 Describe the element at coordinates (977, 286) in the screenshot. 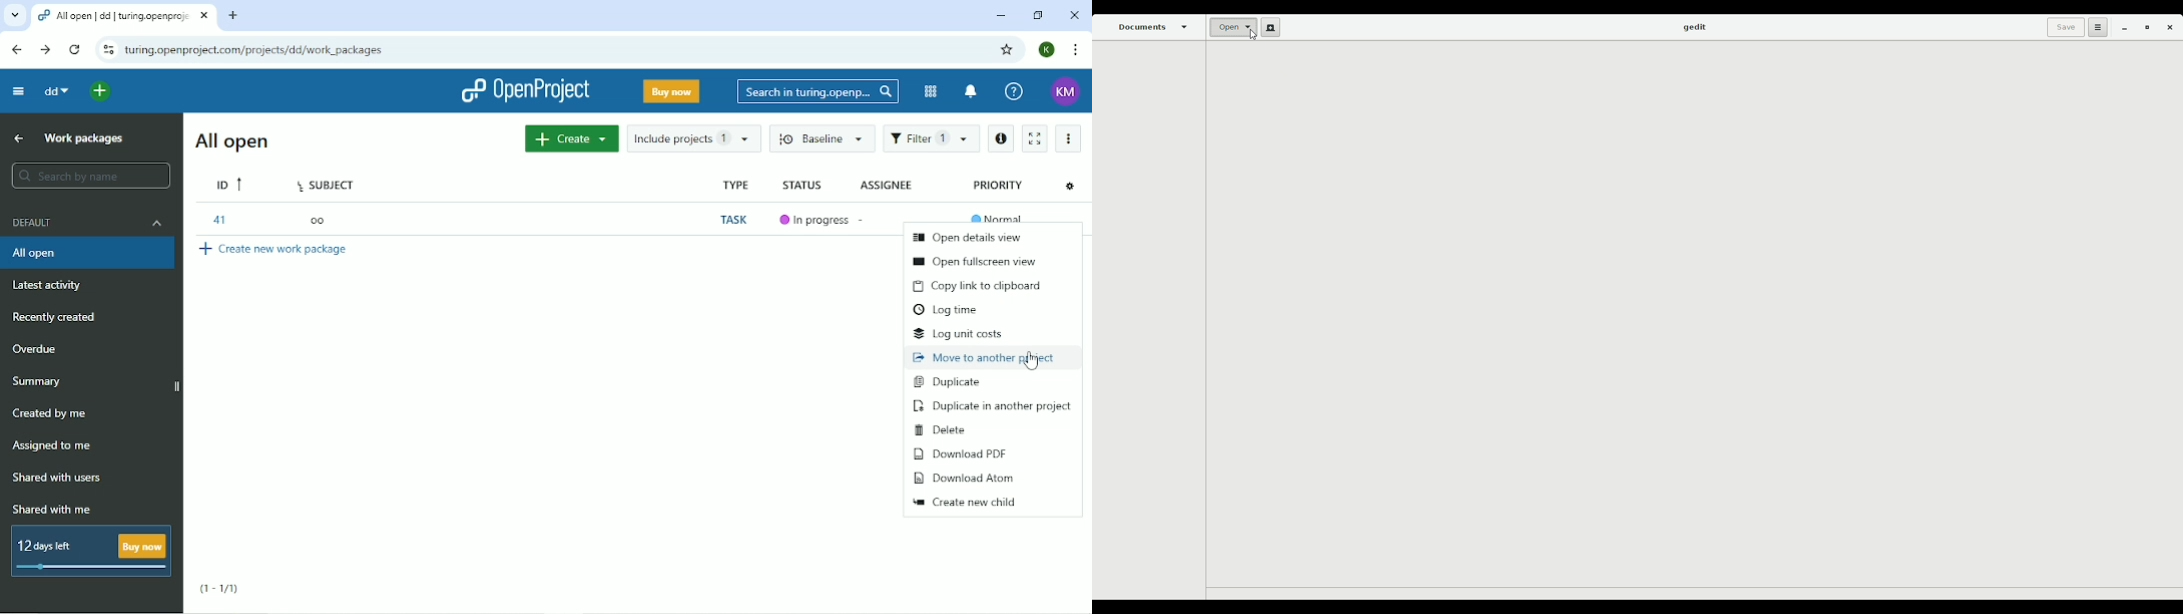

I see `Copy link to clipboard` at that location.